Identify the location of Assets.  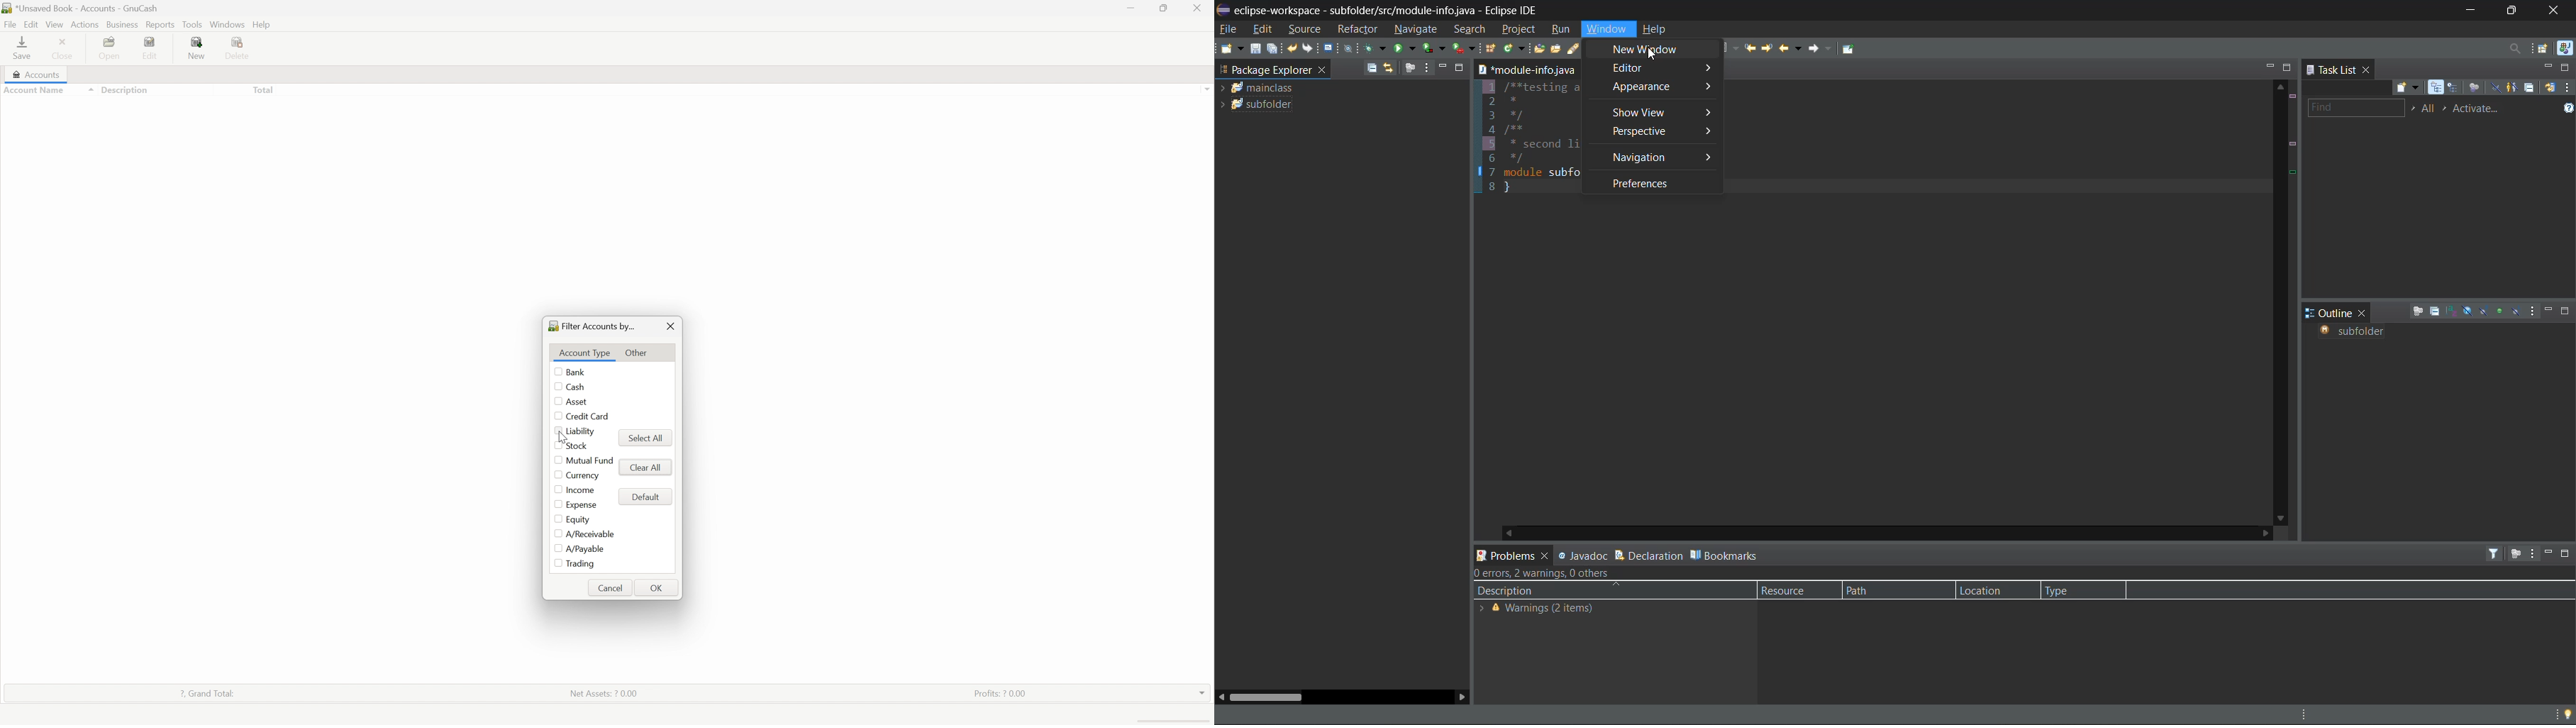
(112, 103).